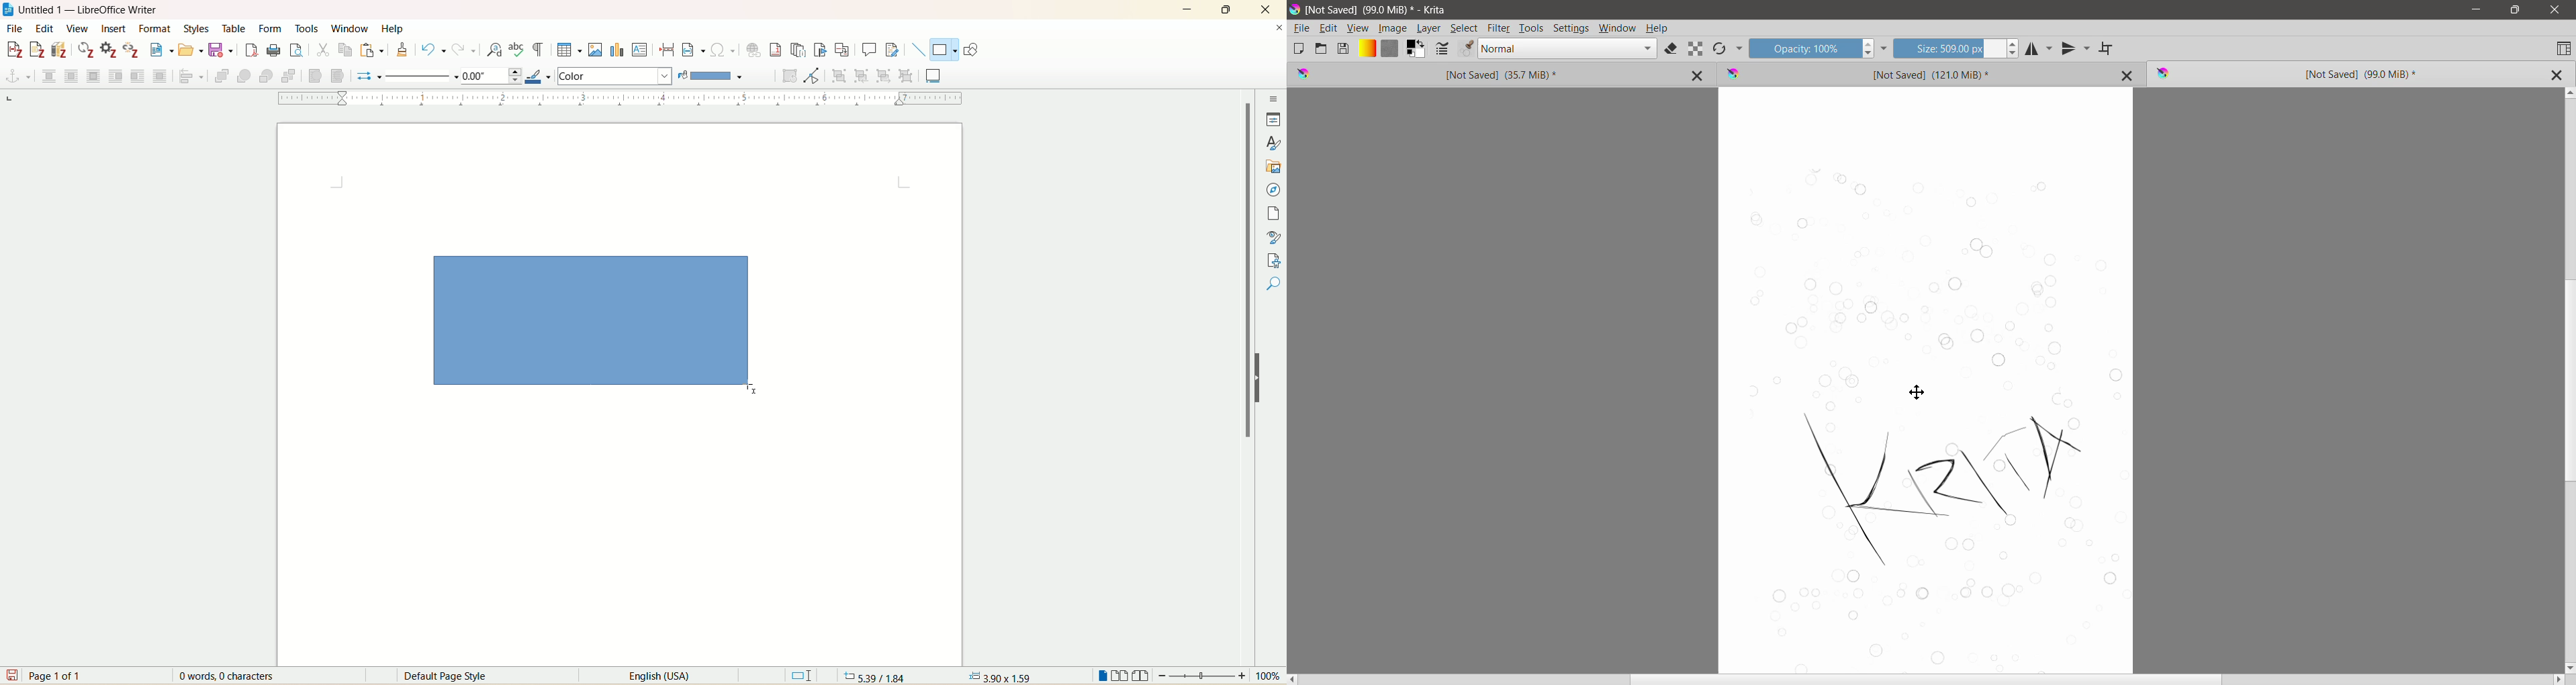  I want to click on insert page break, so click(668, 48).